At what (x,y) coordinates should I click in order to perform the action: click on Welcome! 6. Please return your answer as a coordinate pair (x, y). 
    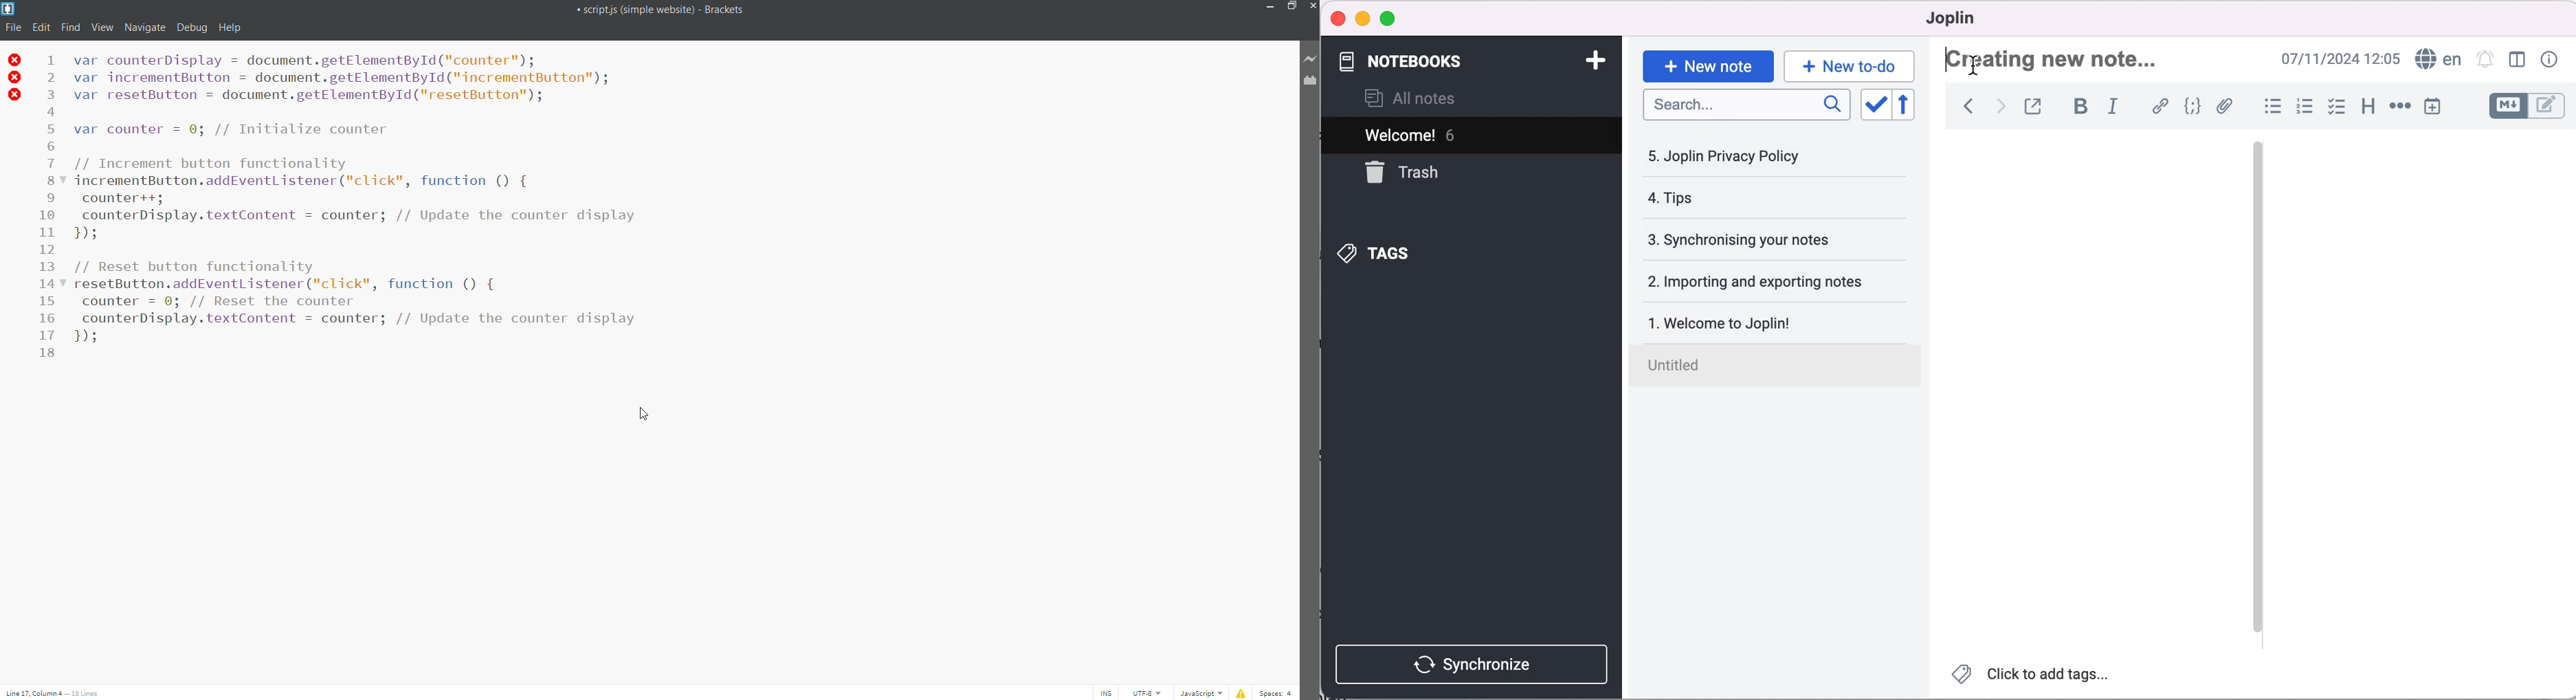
    Looking at the image, I should click on (1443, 137).